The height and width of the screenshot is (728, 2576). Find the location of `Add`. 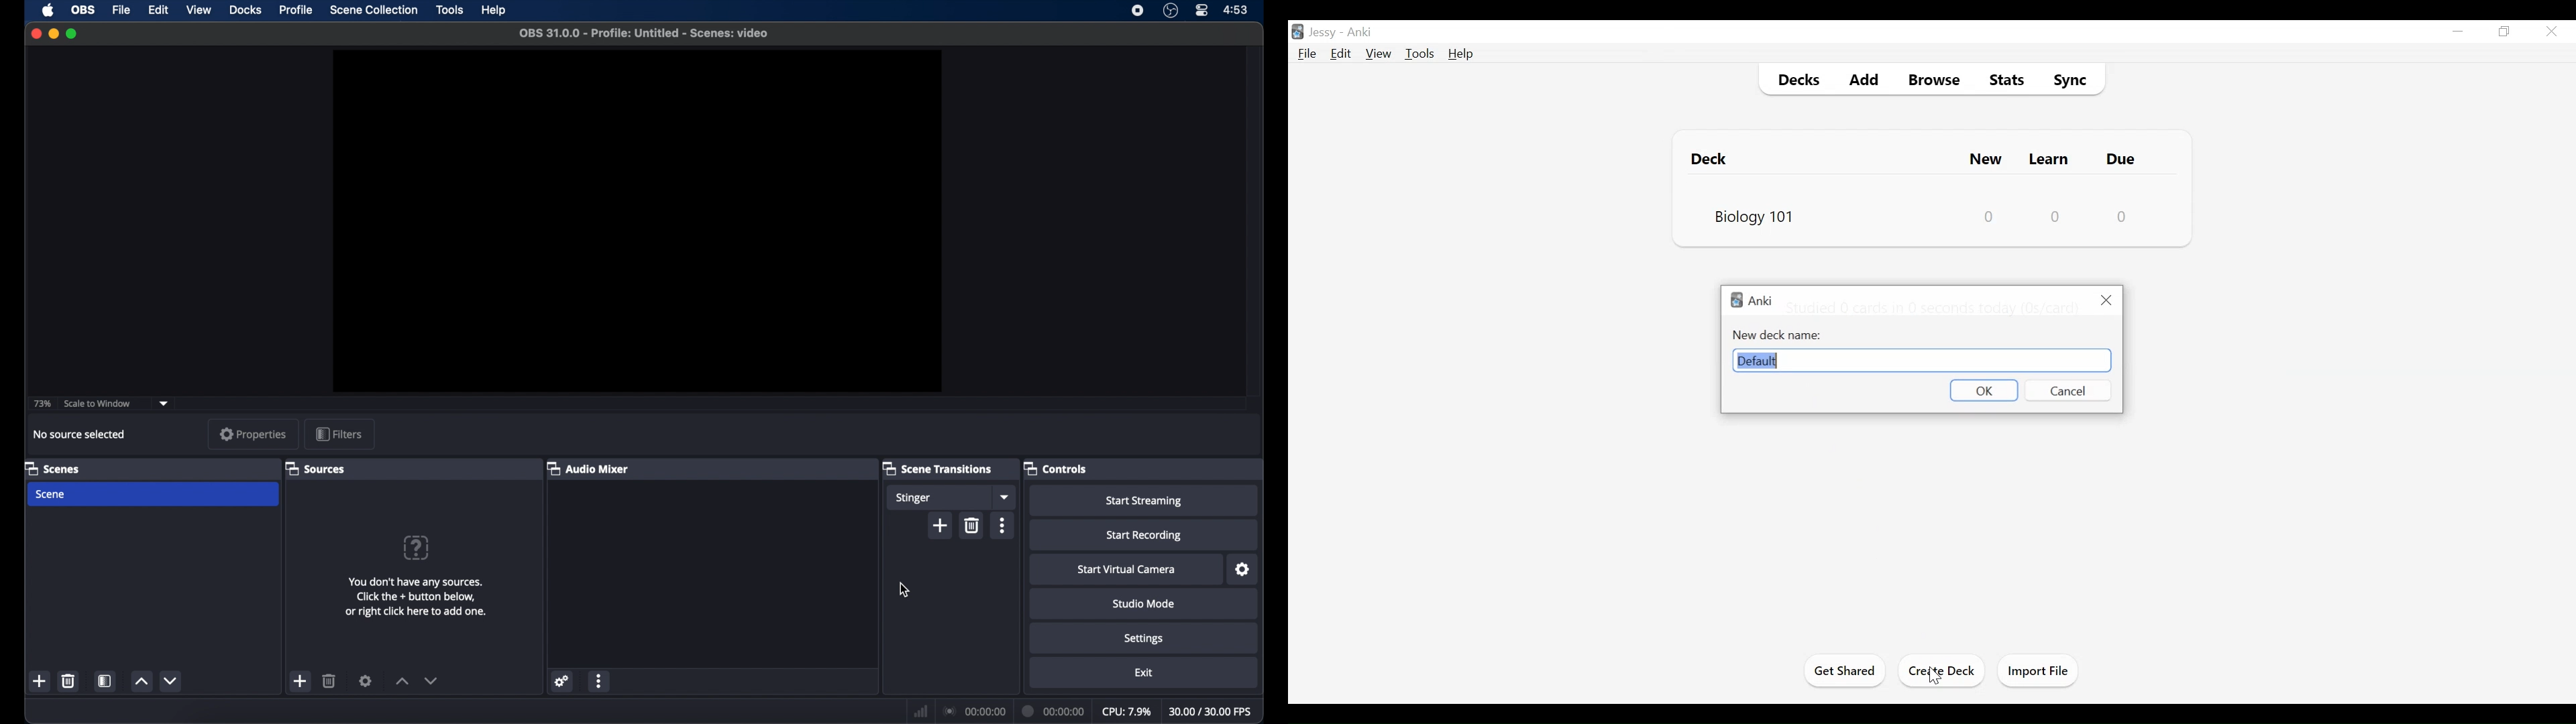

Add is located at coordinates (1863, 78).